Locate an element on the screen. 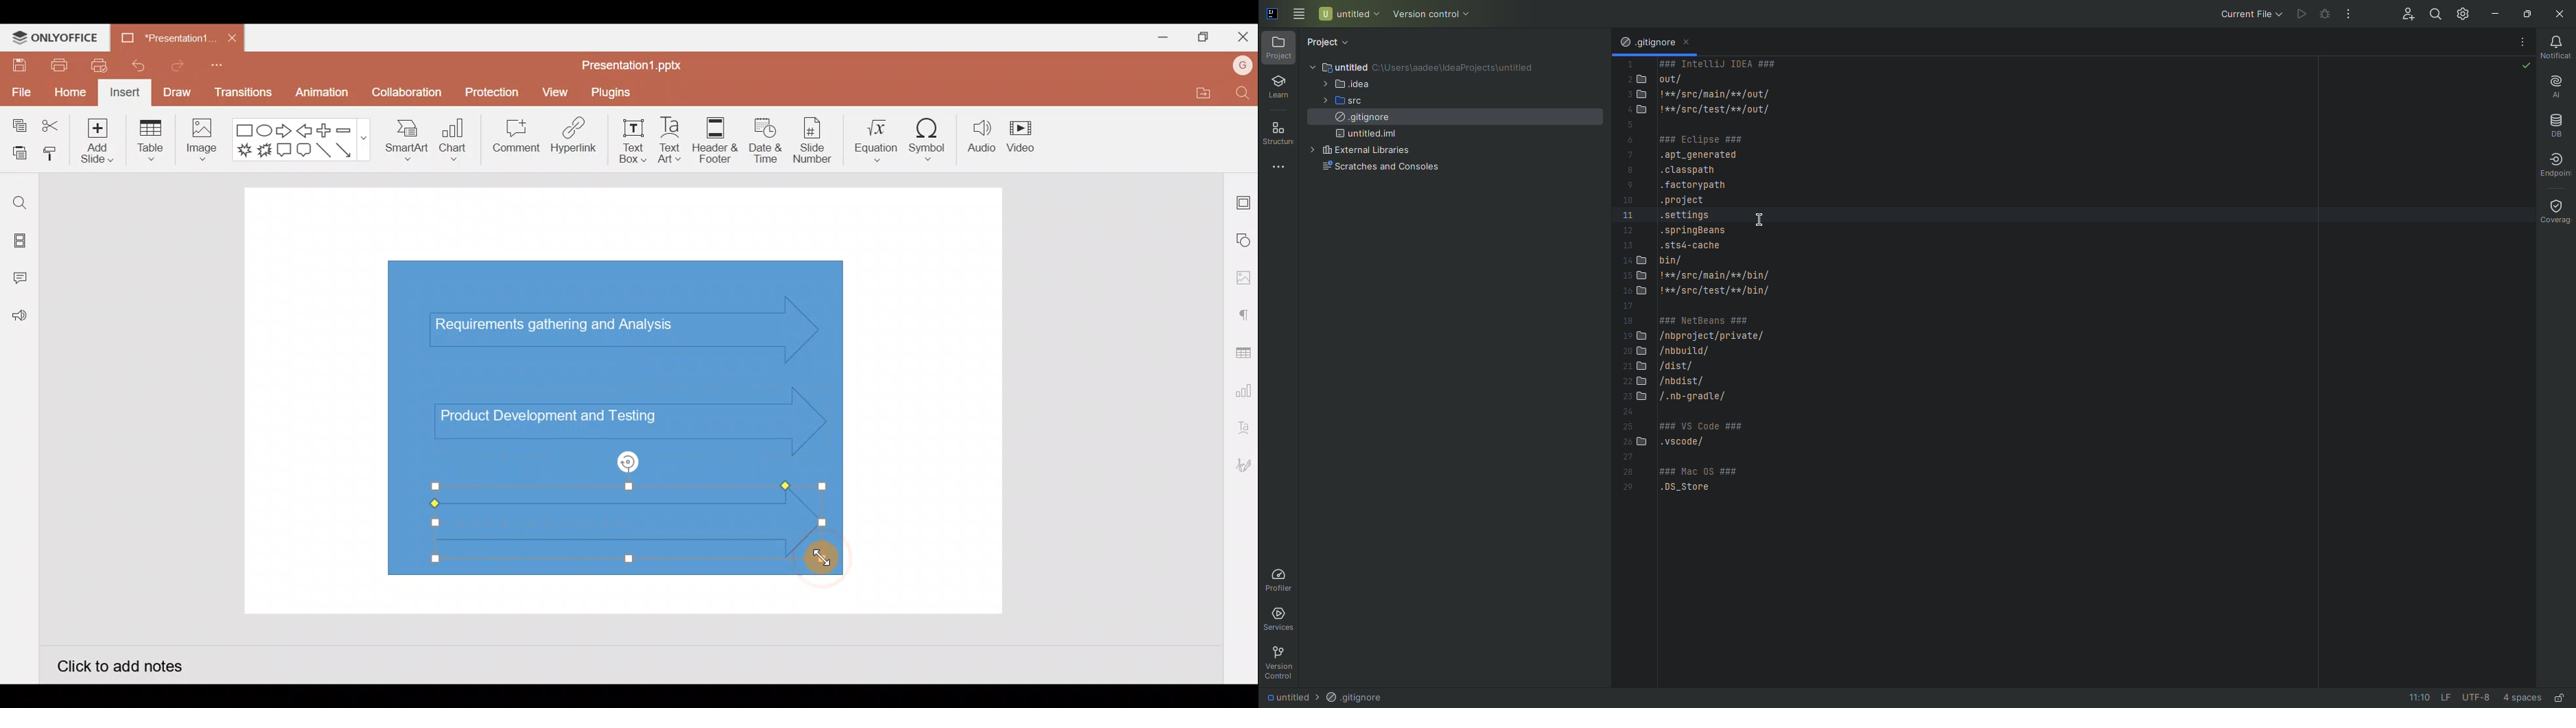  Print file is located at coordinates (58, 64).